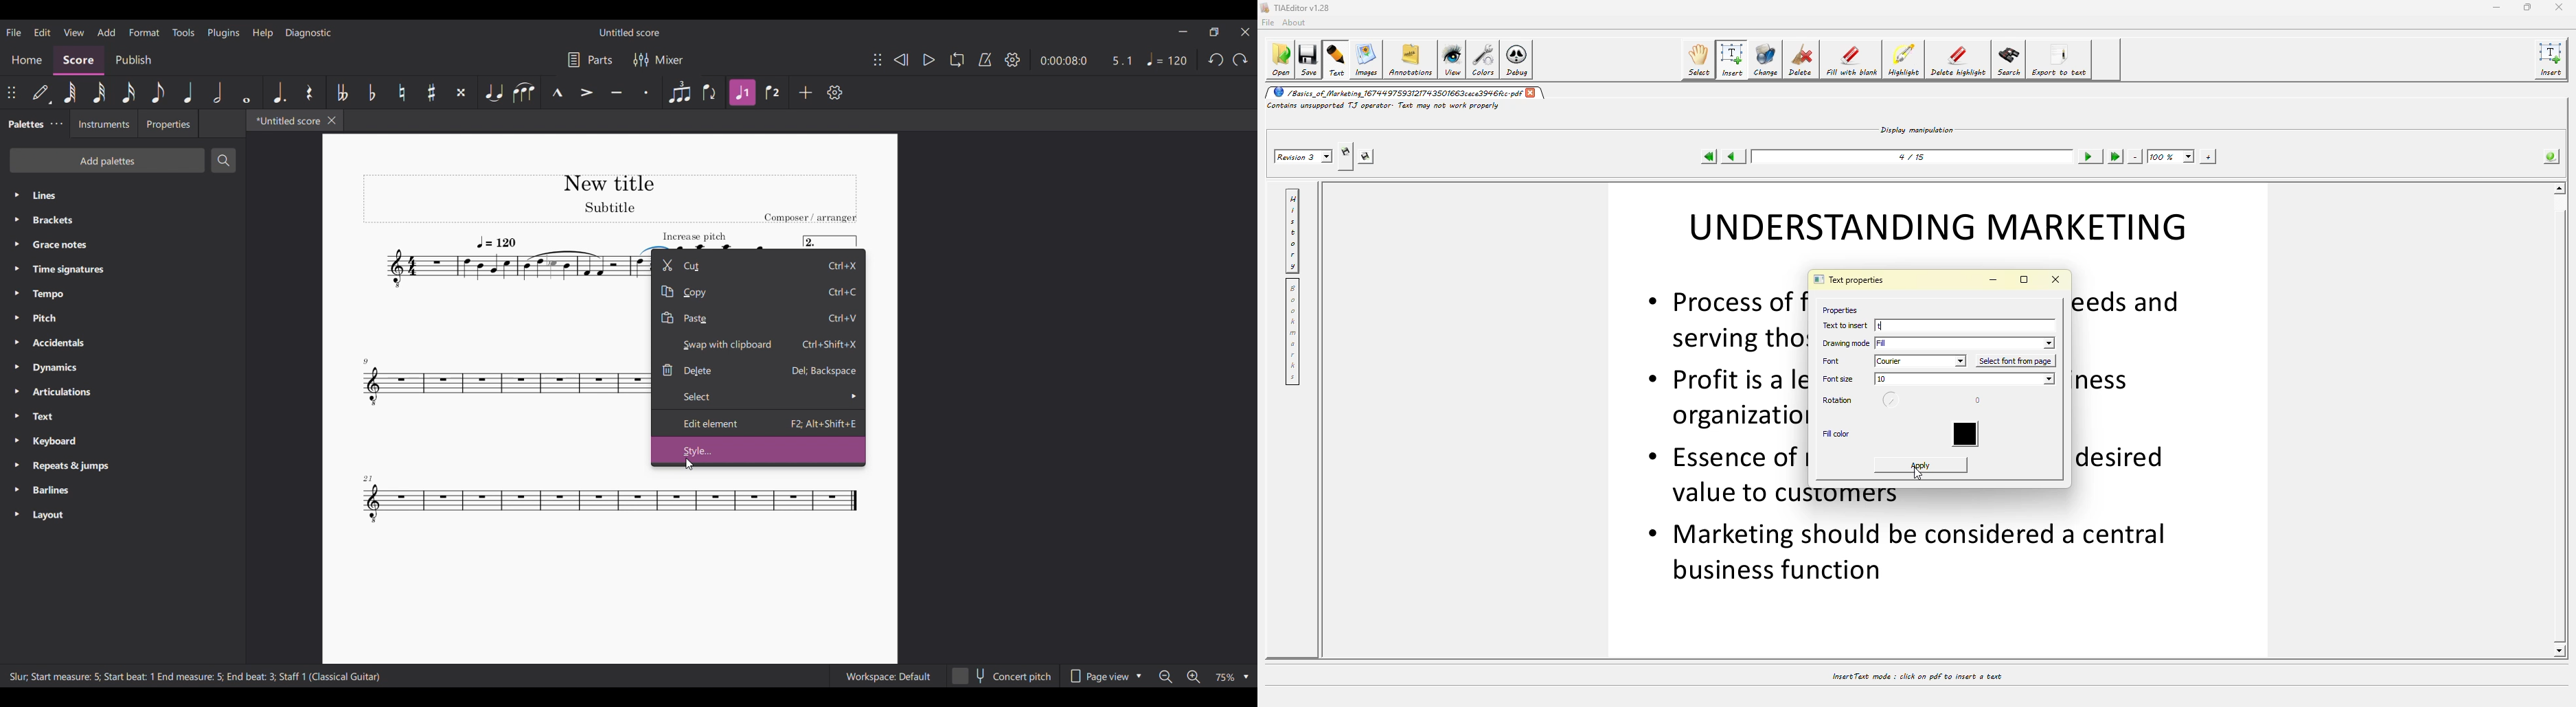  I want to click on fill color, so click(1837, 435).